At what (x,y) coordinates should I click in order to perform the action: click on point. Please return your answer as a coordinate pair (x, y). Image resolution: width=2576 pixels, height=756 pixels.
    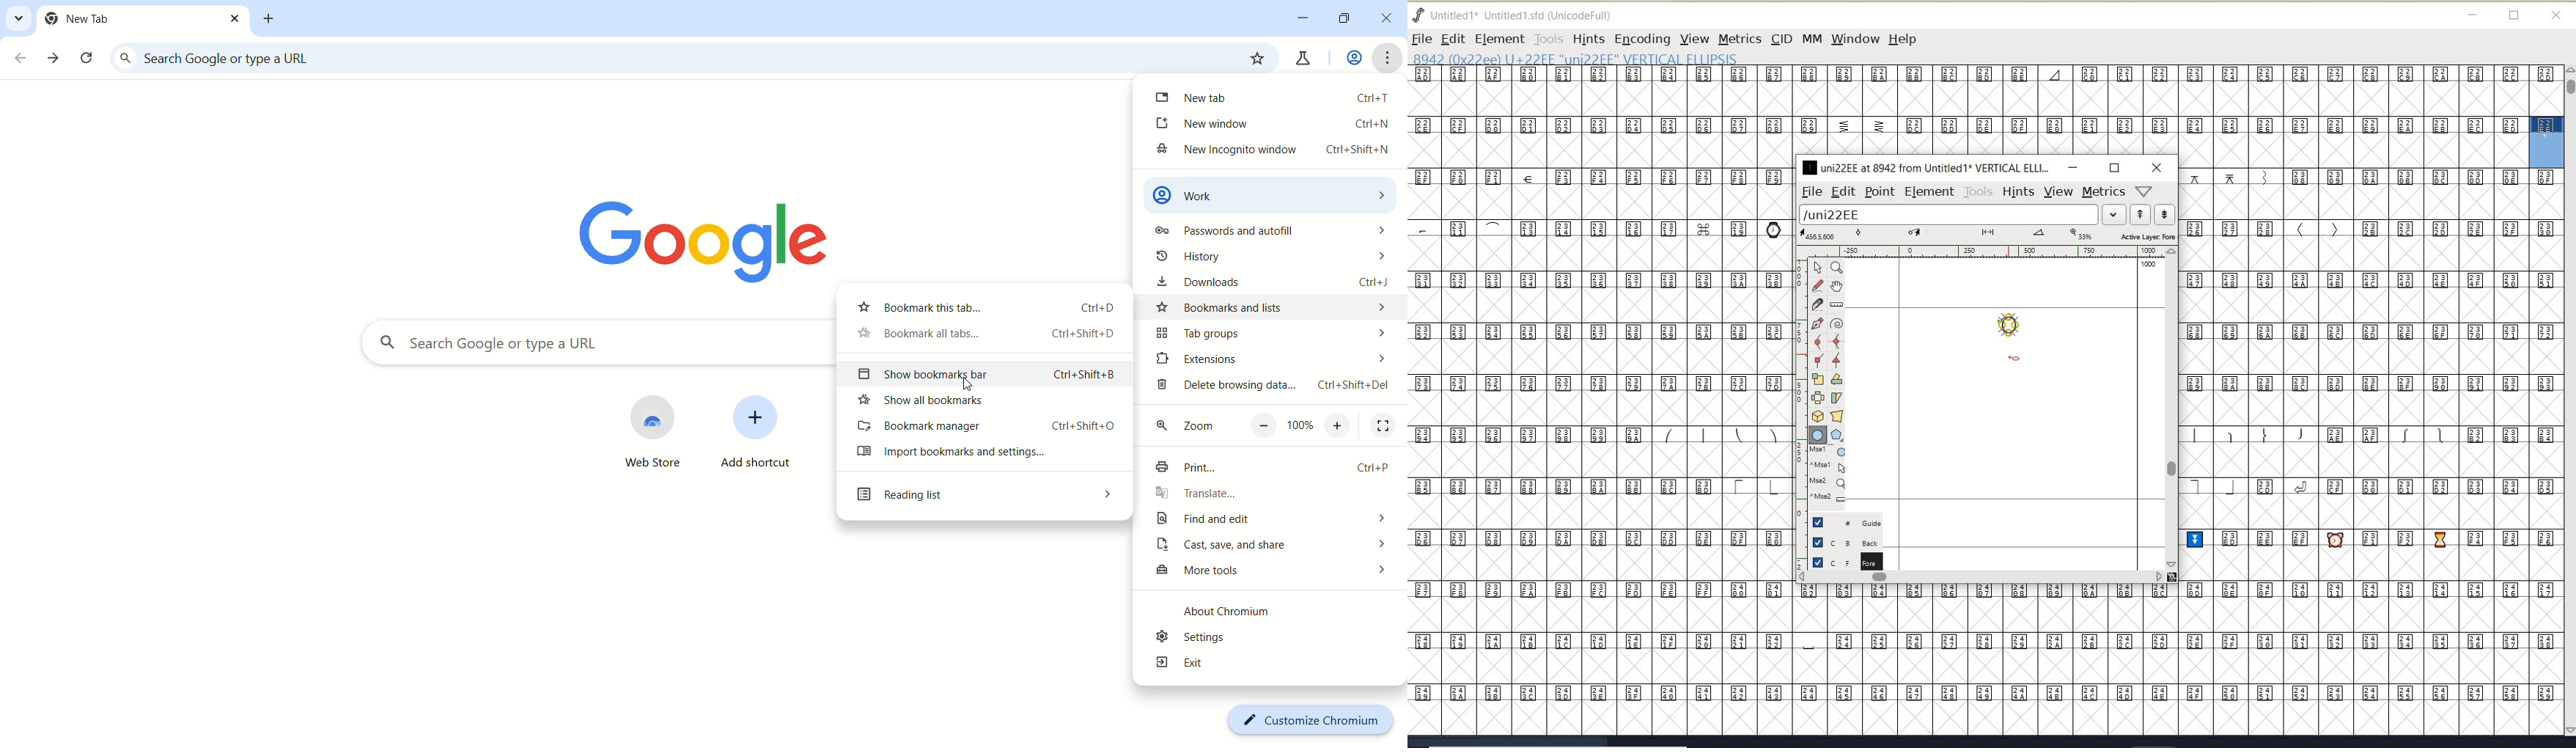
    Looking at the image, I should click on (1879, 192).